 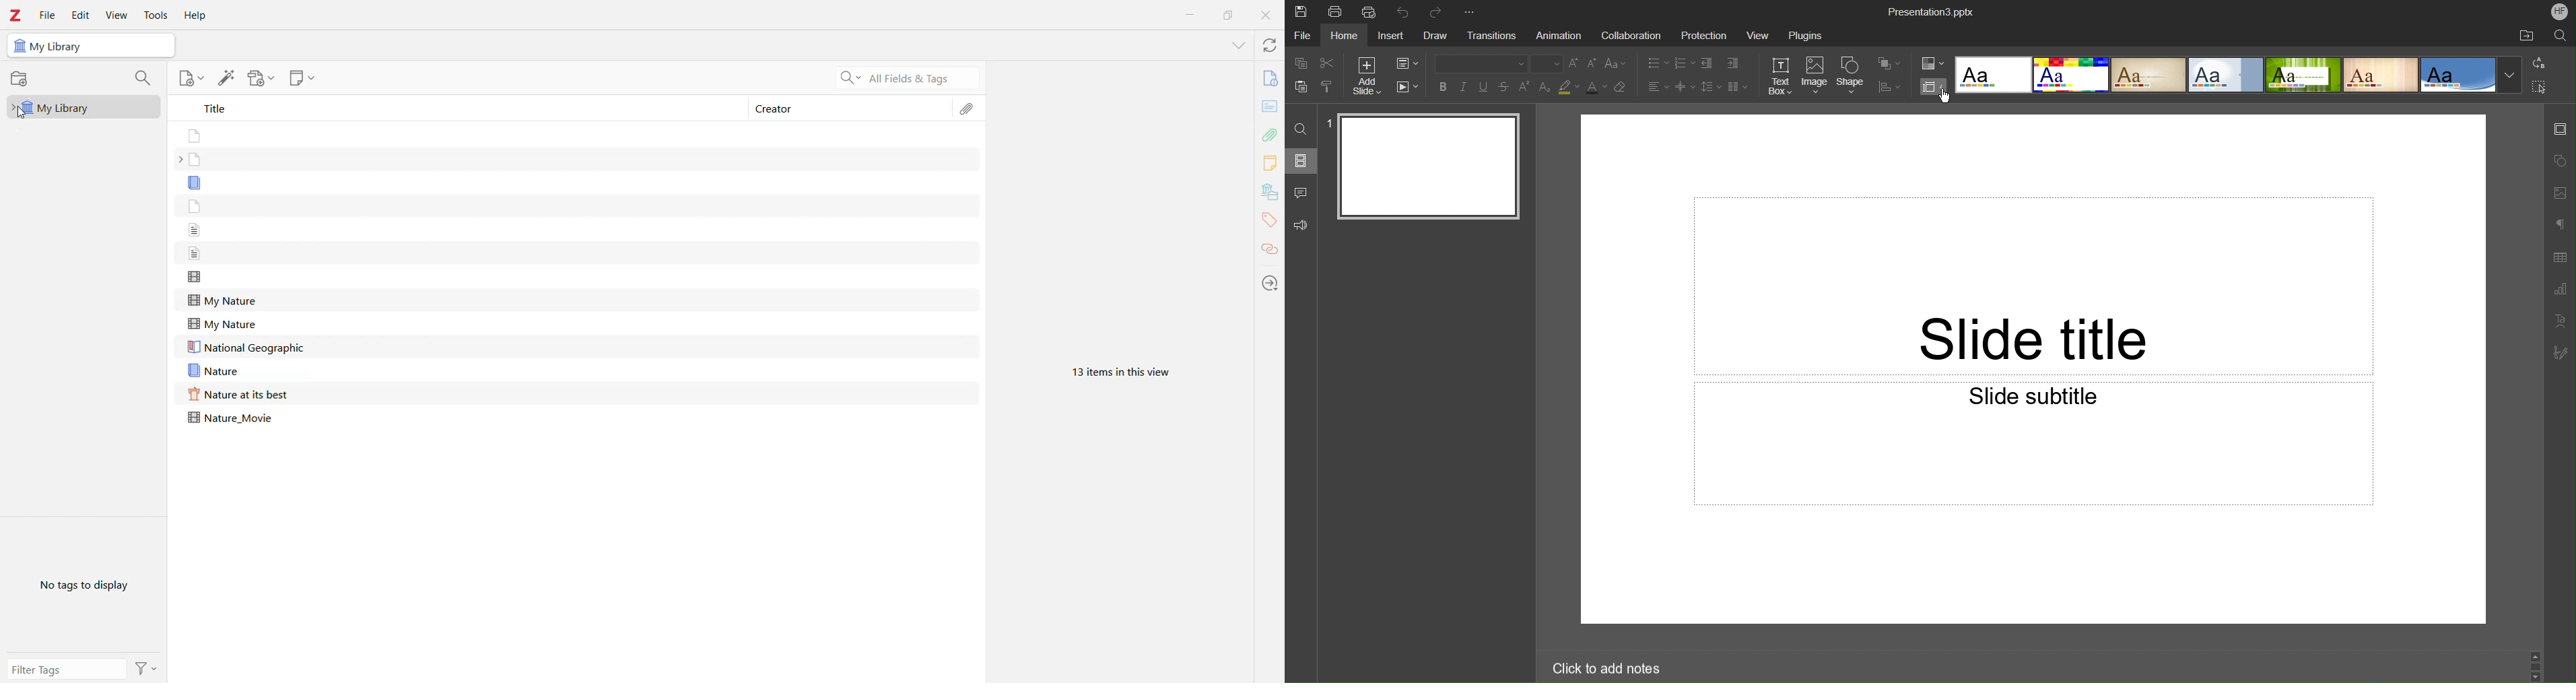 I want to click on Nature at its best file, so click(x=236, y=392).